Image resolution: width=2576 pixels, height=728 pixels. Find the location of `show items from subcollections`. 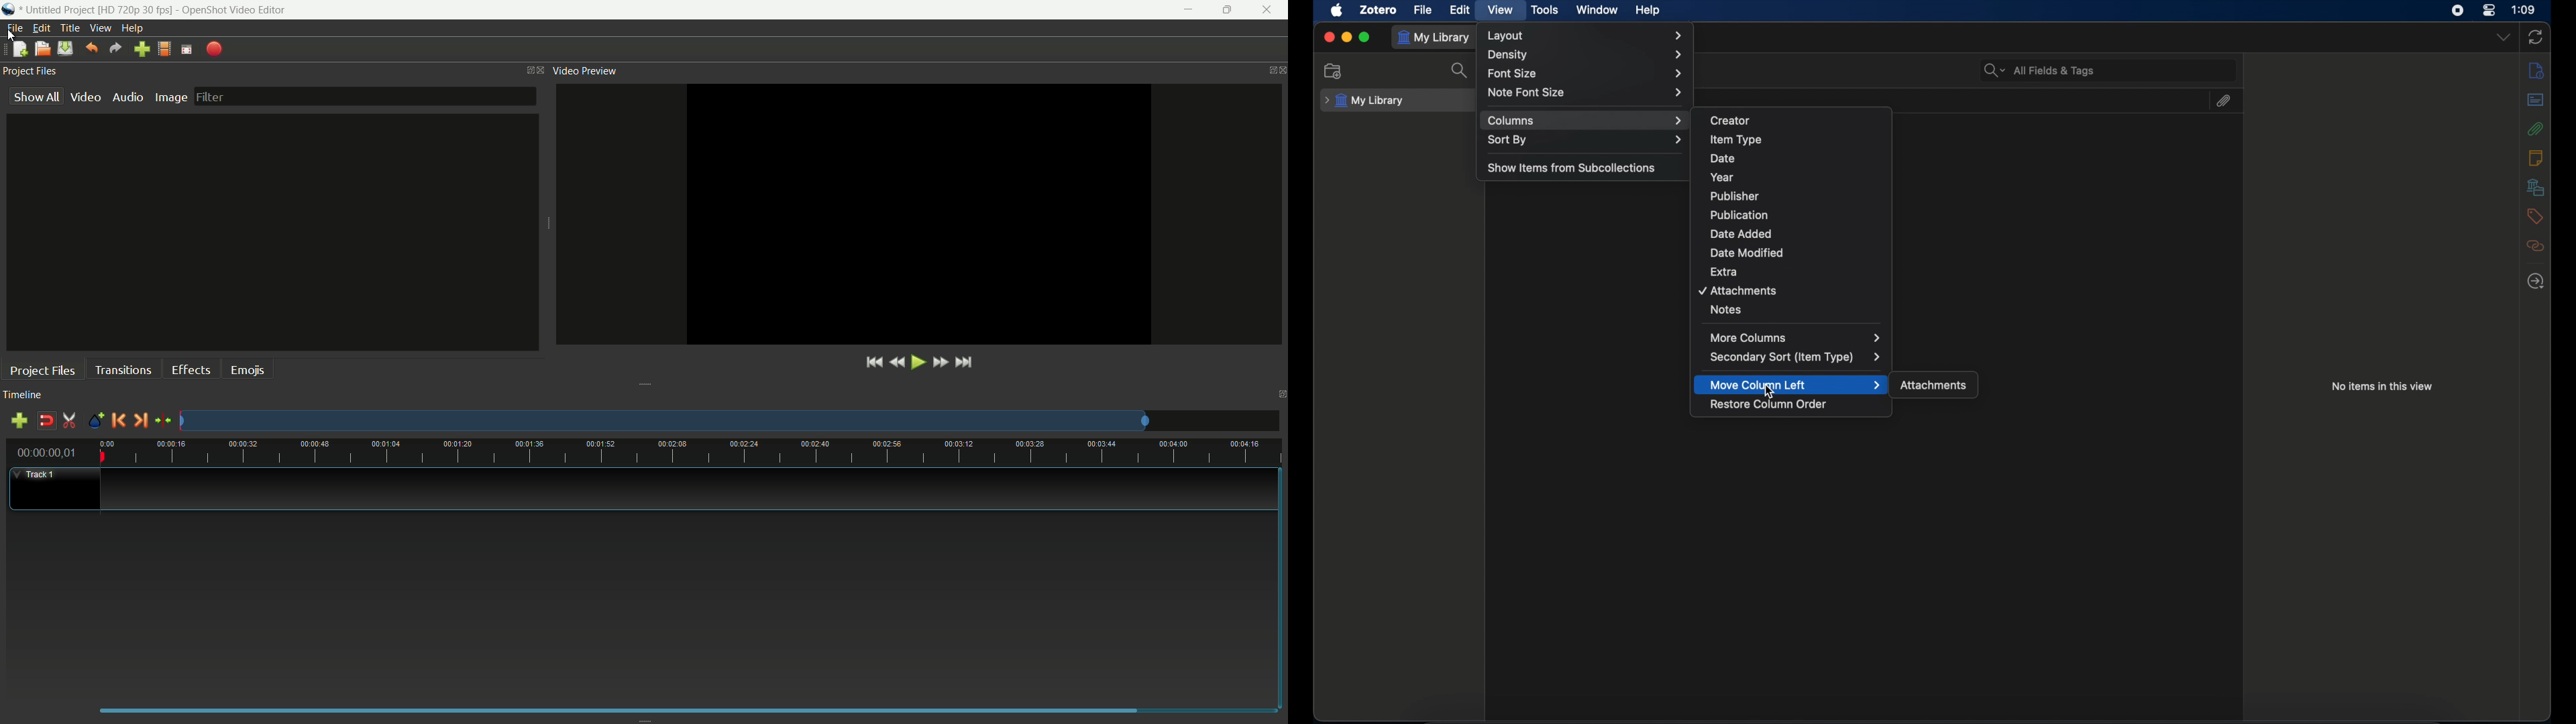

show items from subcollections is located at coordinates (1572, 168).